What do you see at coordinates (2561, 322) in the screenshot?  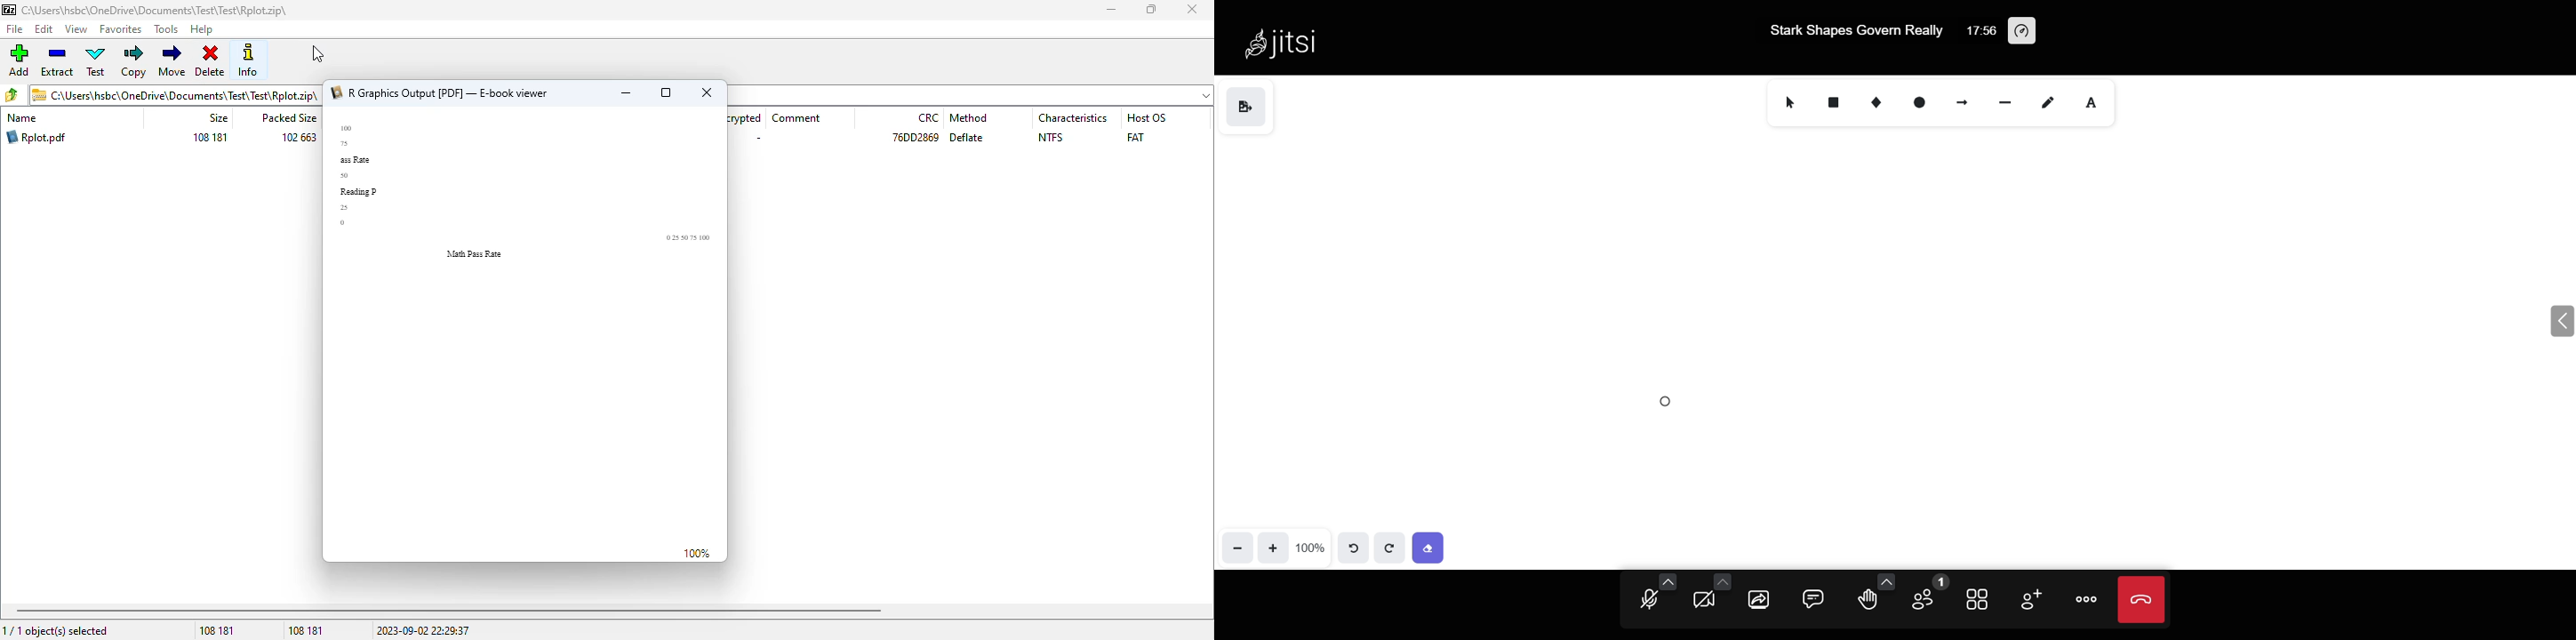 I see `expand` at bounding box center [2561, 322].